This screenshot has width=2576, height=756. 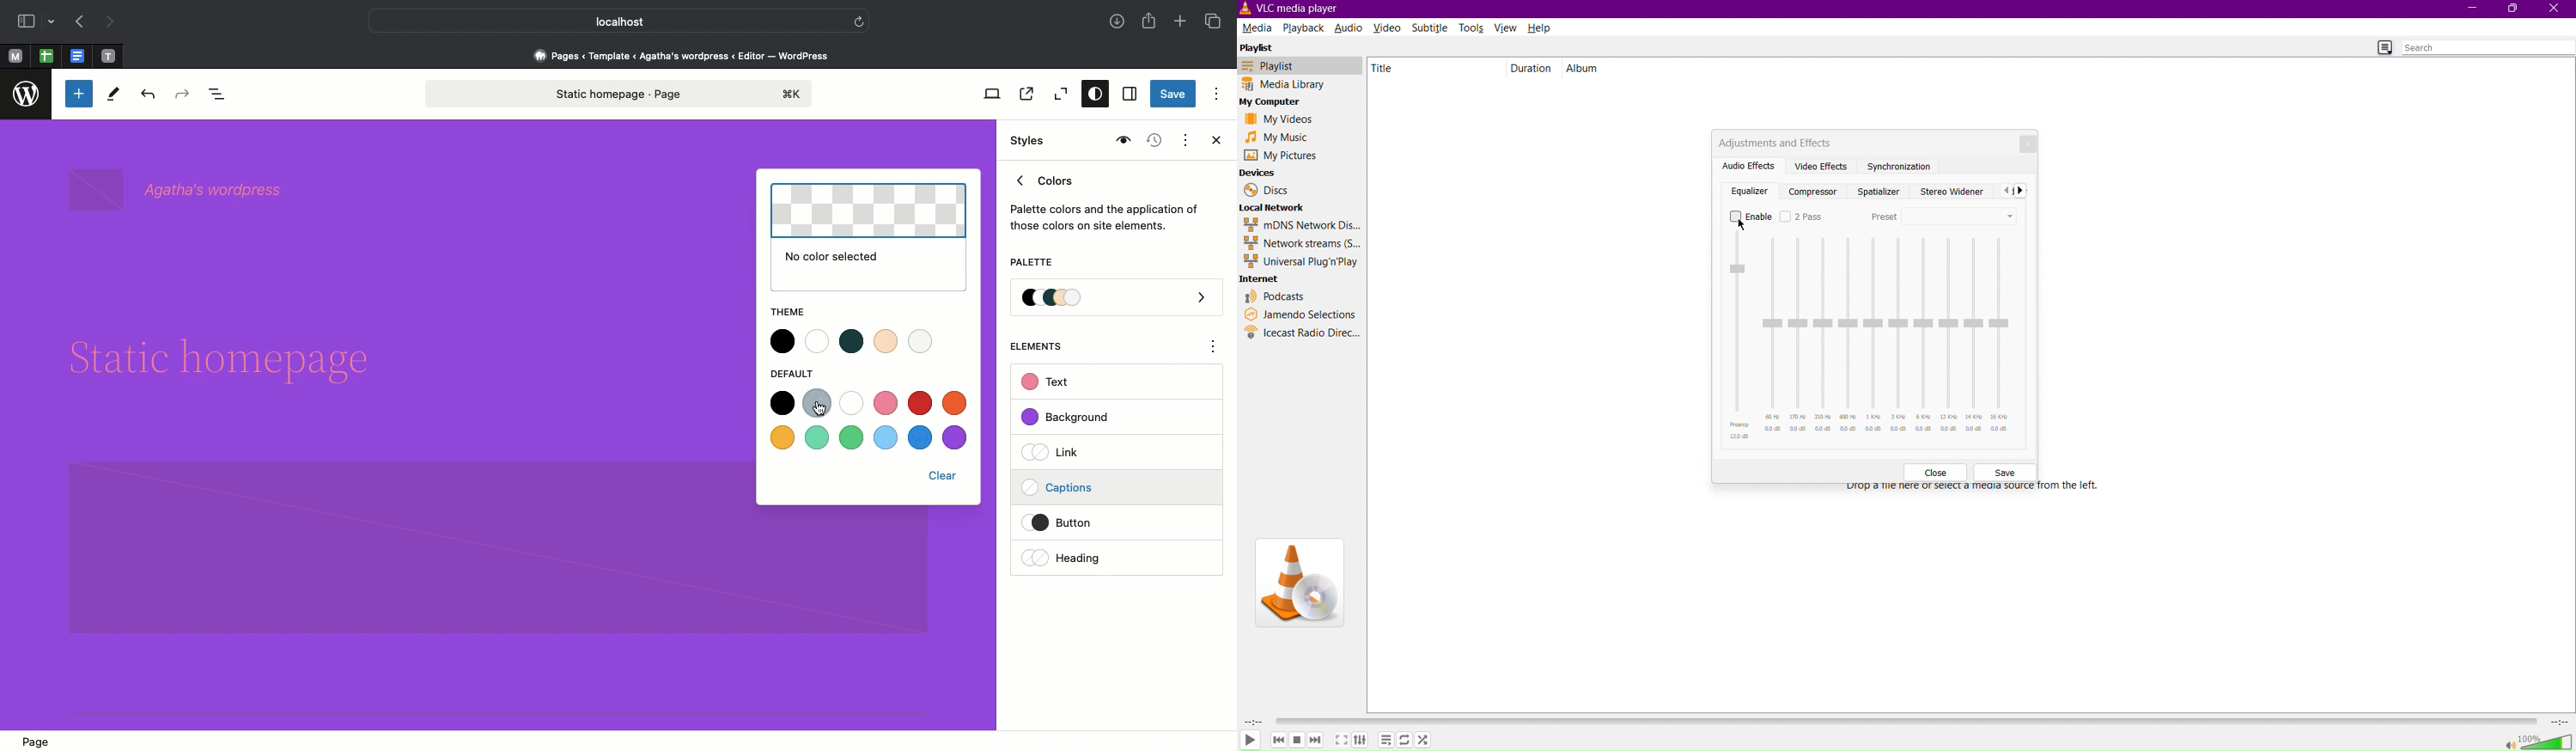 What do you see at coordinates (1362, 738) in the screenshot?
I see `Adjust` at bounding box center [1362, 738].